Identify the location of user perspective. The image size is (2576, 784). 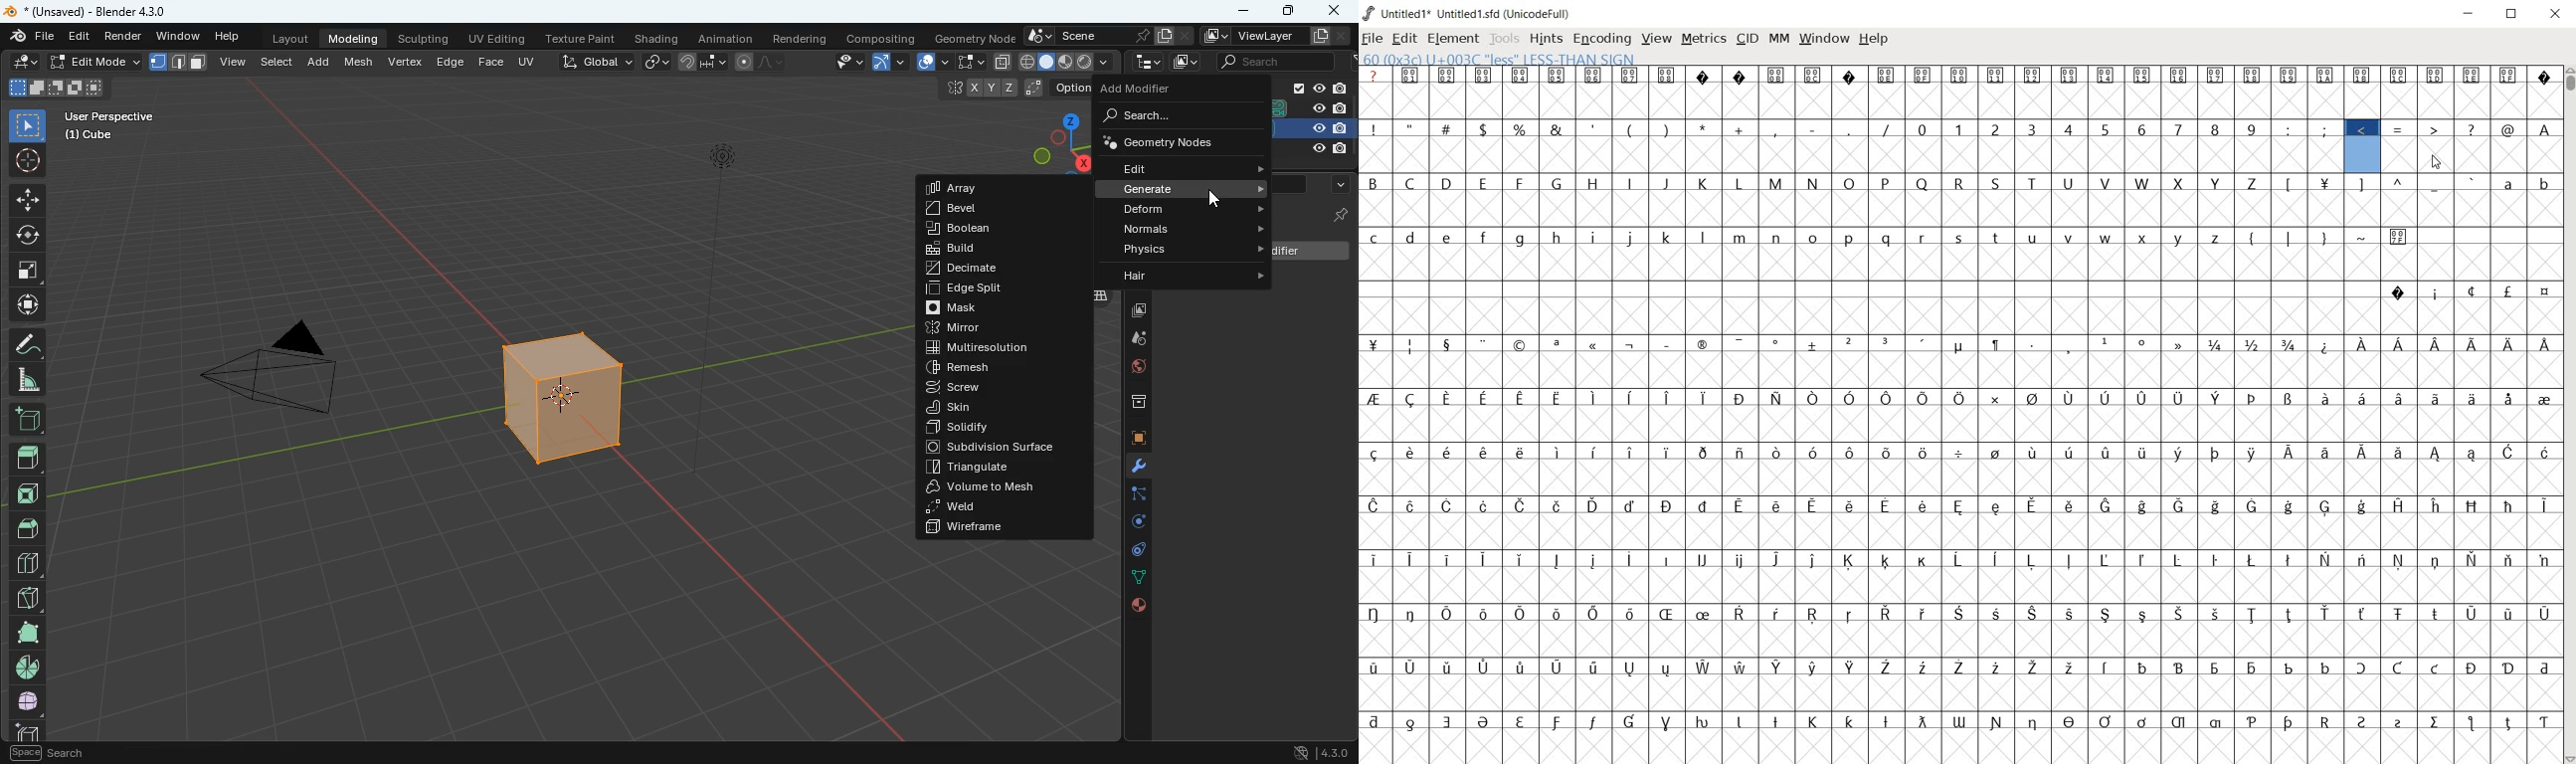
(107, 125).